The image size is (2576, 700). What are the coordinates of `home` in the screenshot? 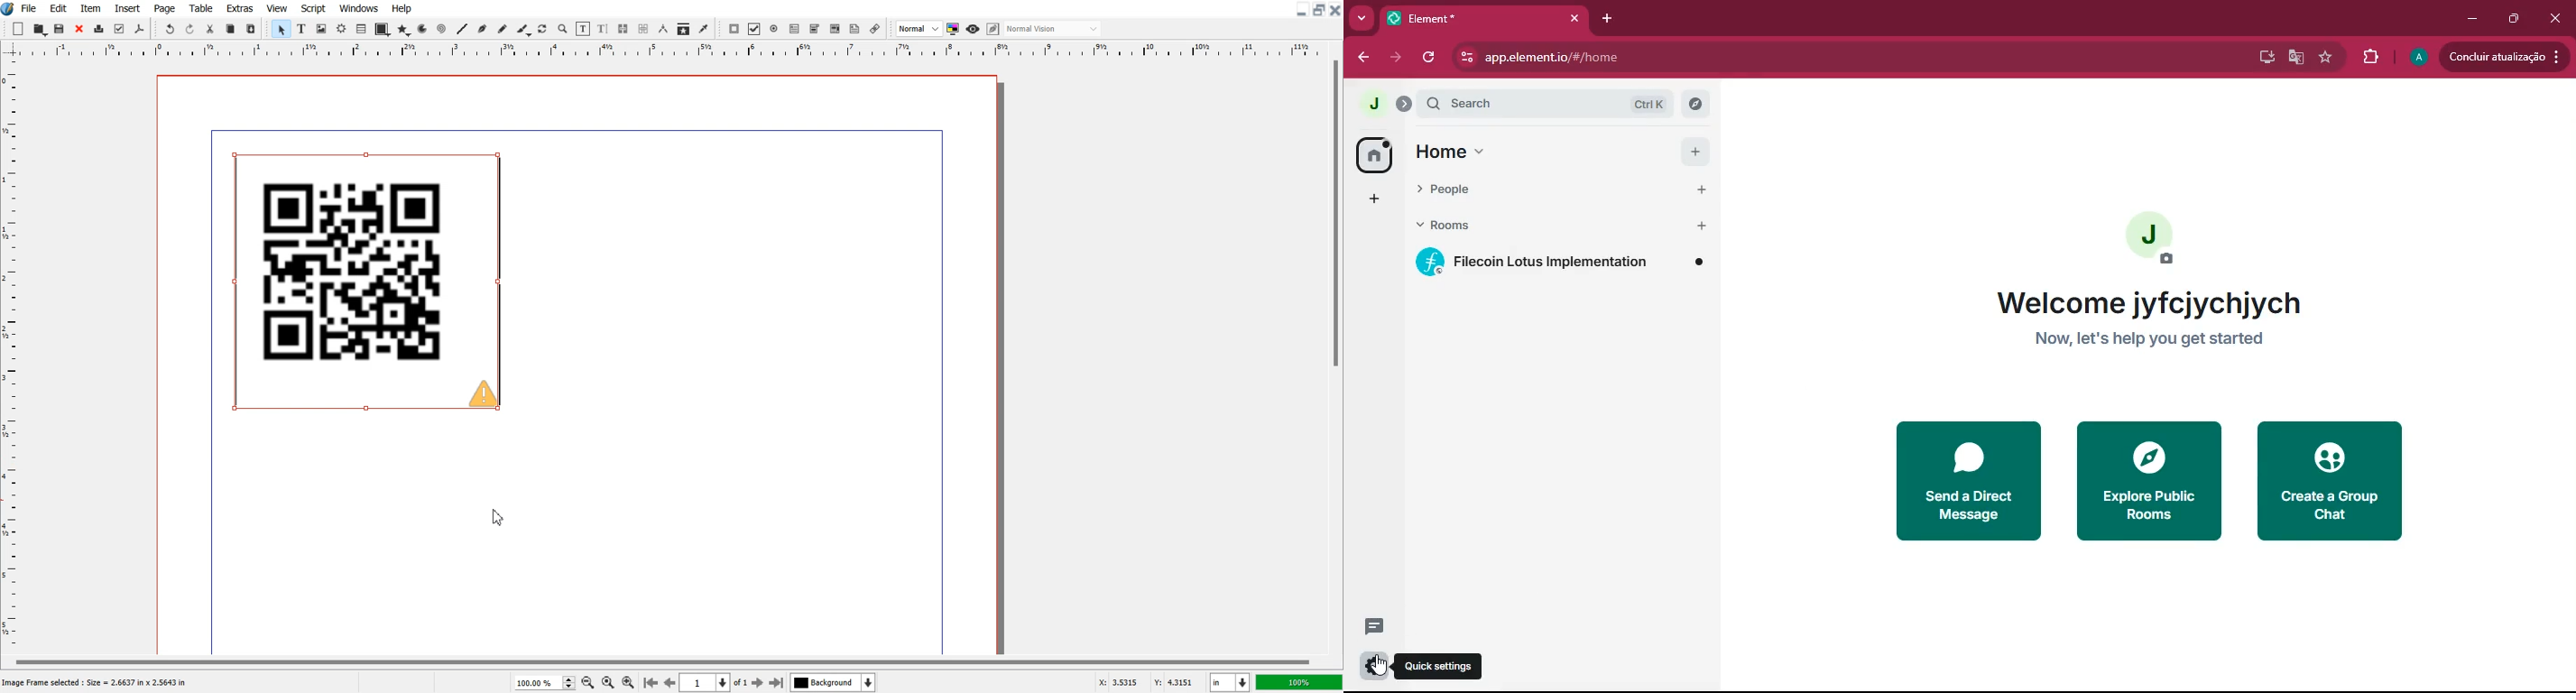 It's located at (1371, 154).